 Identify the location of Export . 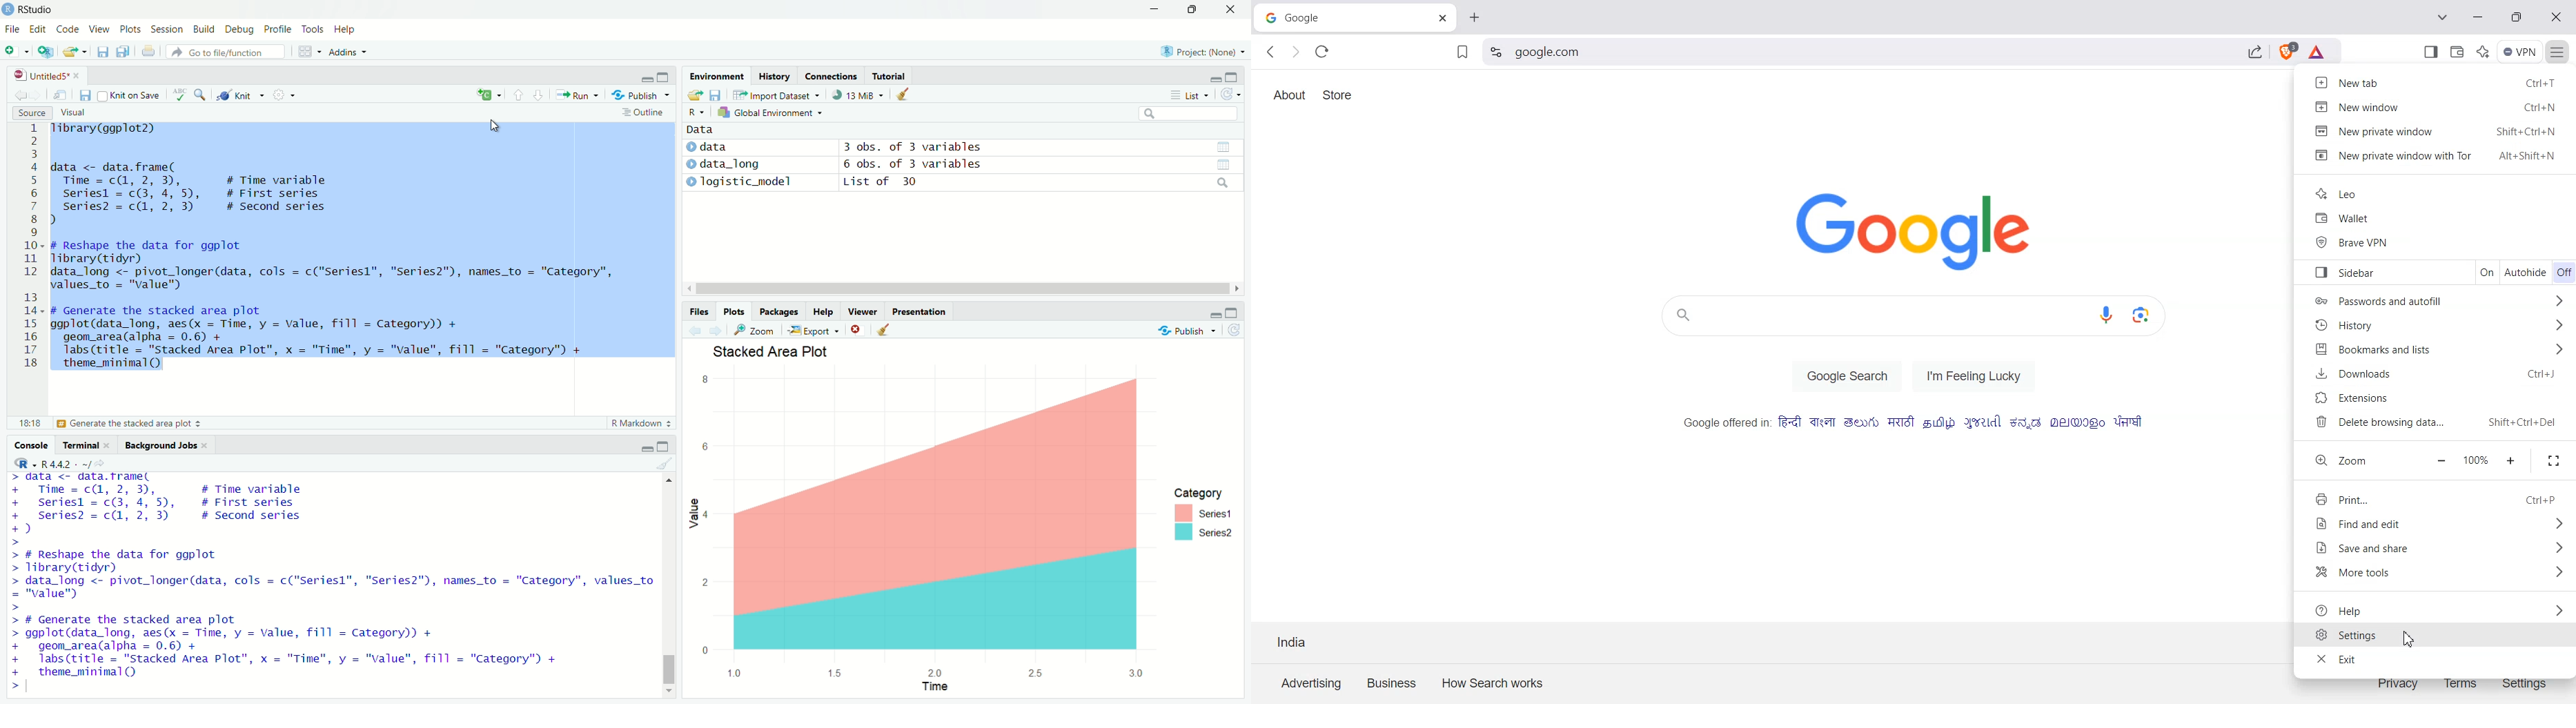
(817, 331).